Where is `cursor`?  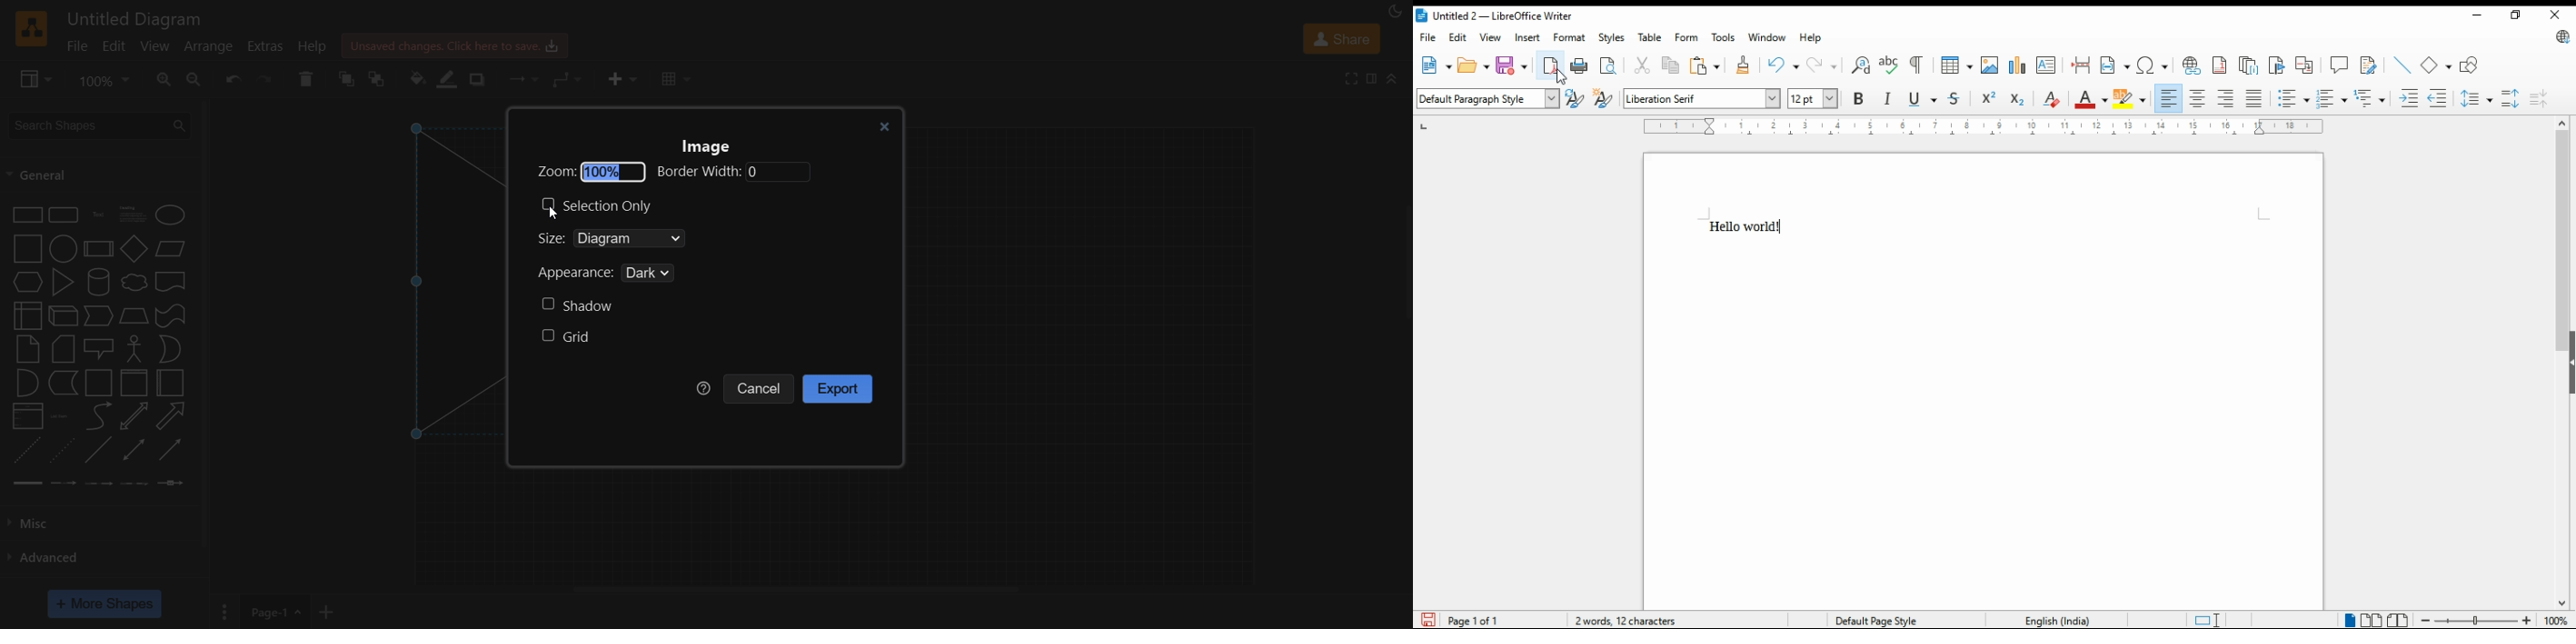 cursor is located at coordinates (554, 215).